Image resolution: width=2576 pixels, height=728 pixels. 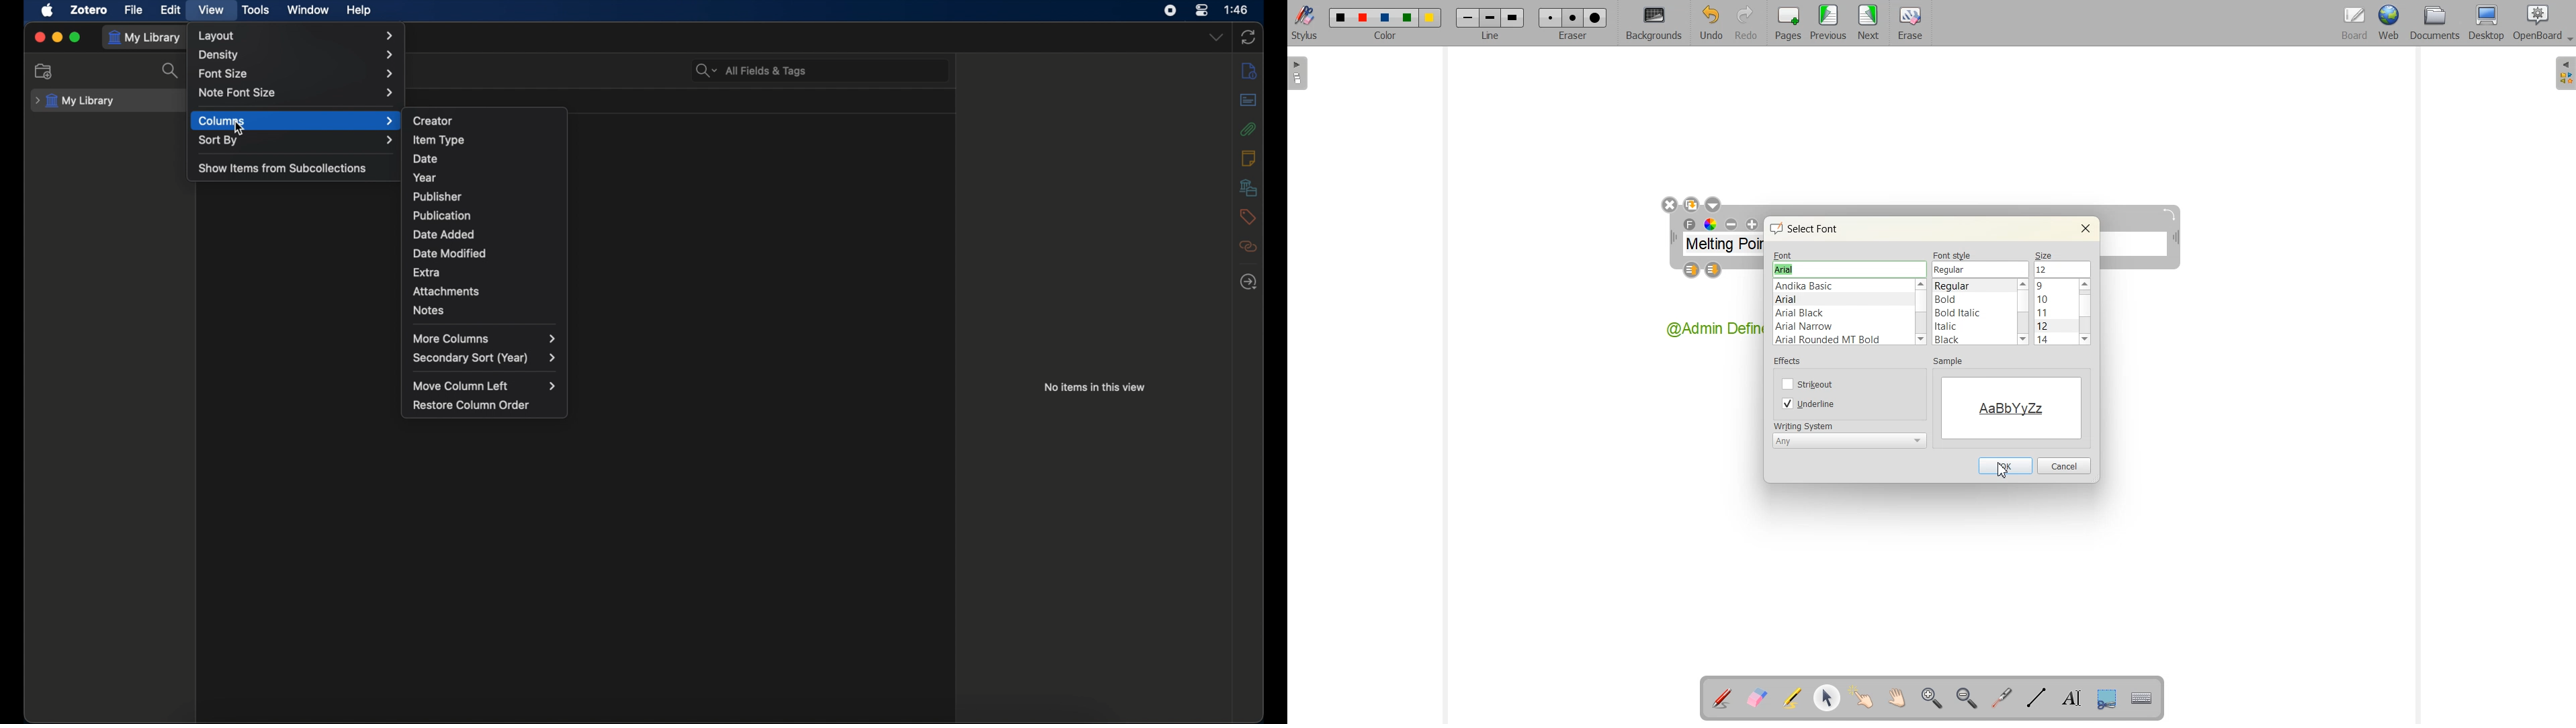 What do you see at coordinates (236, 131) in the screenshot?
I see `Cursor` at bounding box center [236, 131].